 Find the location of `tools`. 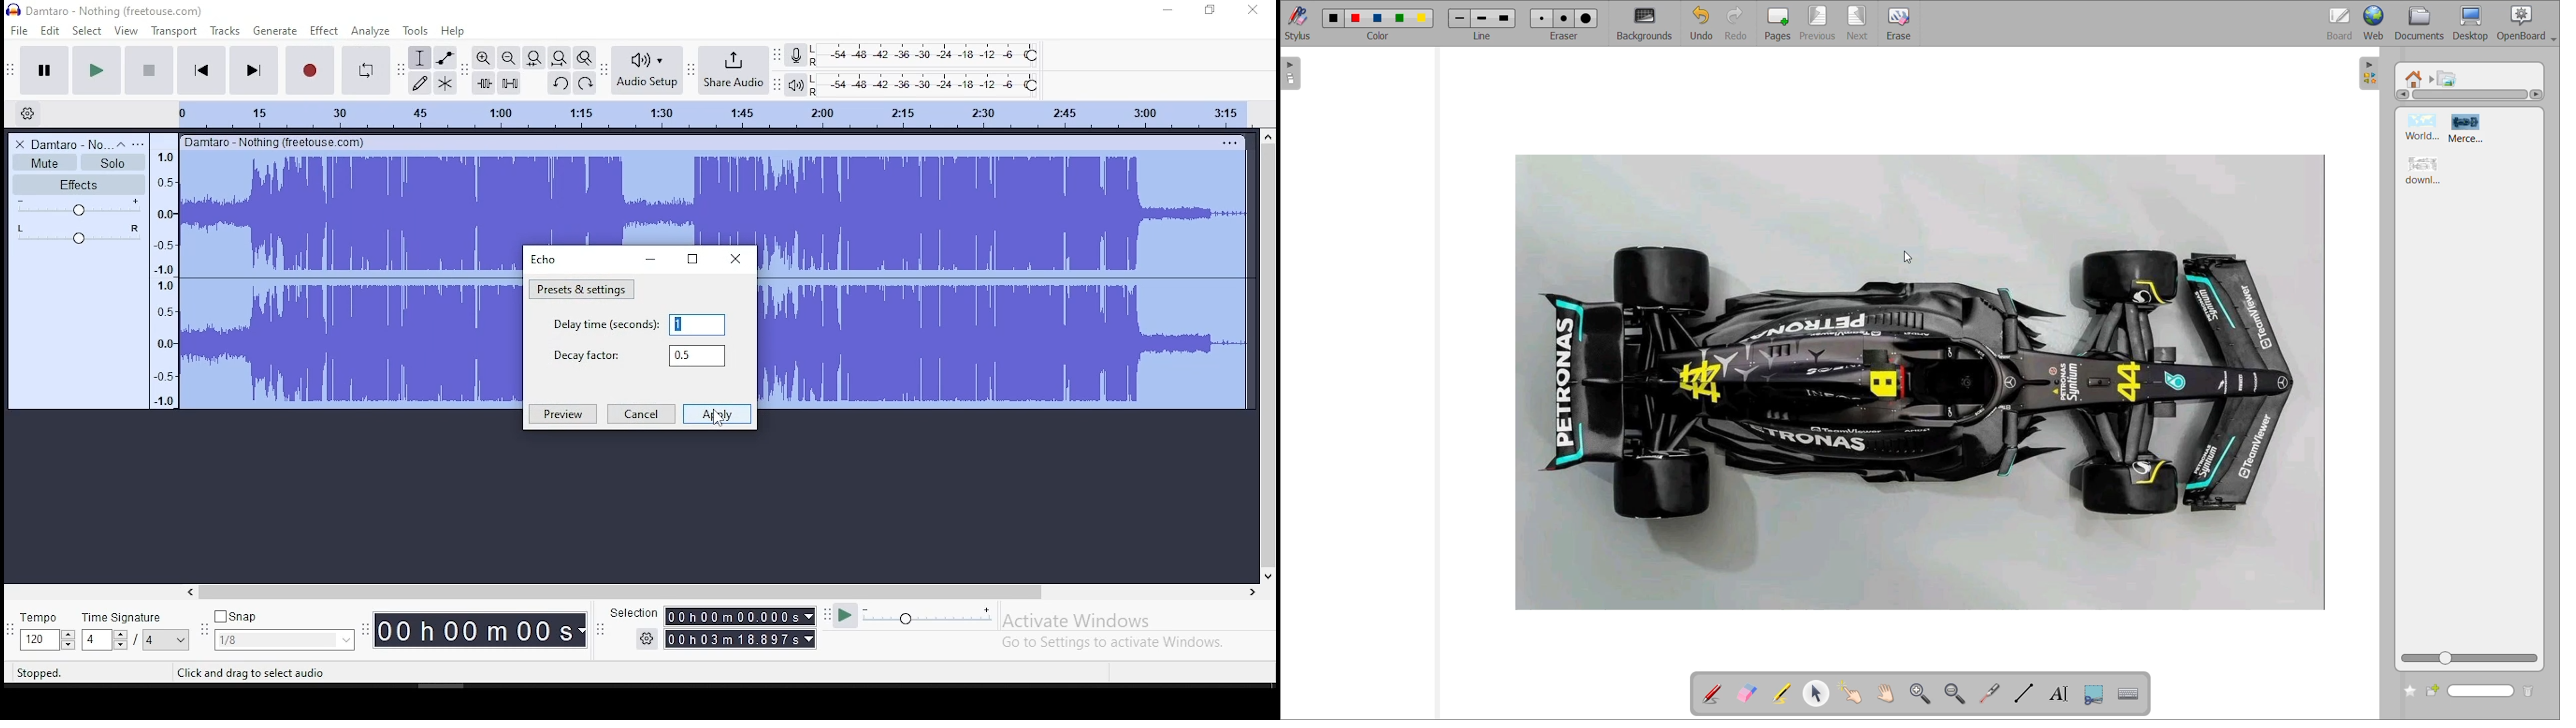

tools is located at coordinates (417, 31).